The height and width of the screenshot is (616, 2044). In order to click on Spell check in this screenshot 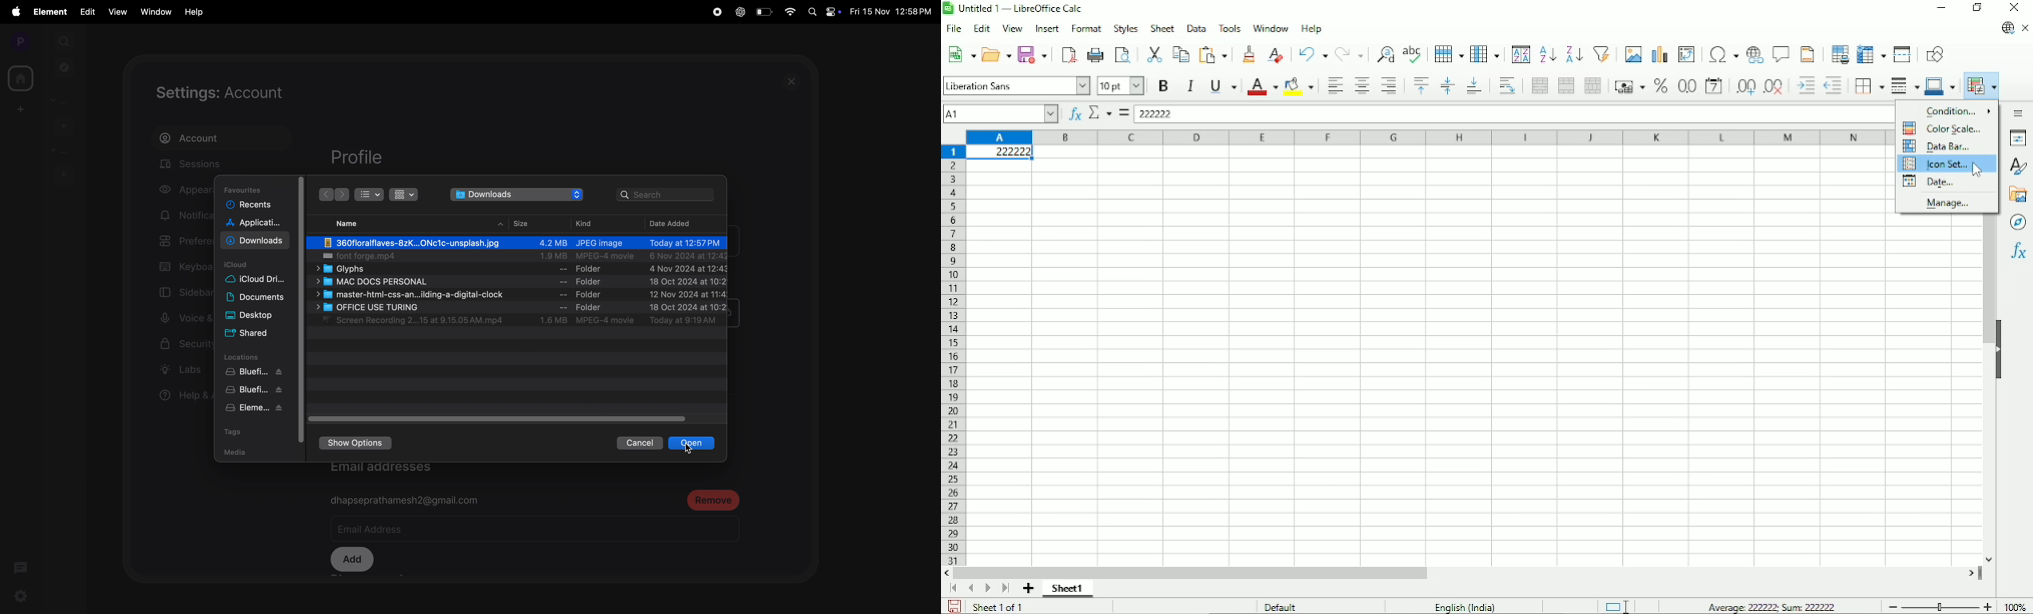, I will do `click(1412, 53)`.